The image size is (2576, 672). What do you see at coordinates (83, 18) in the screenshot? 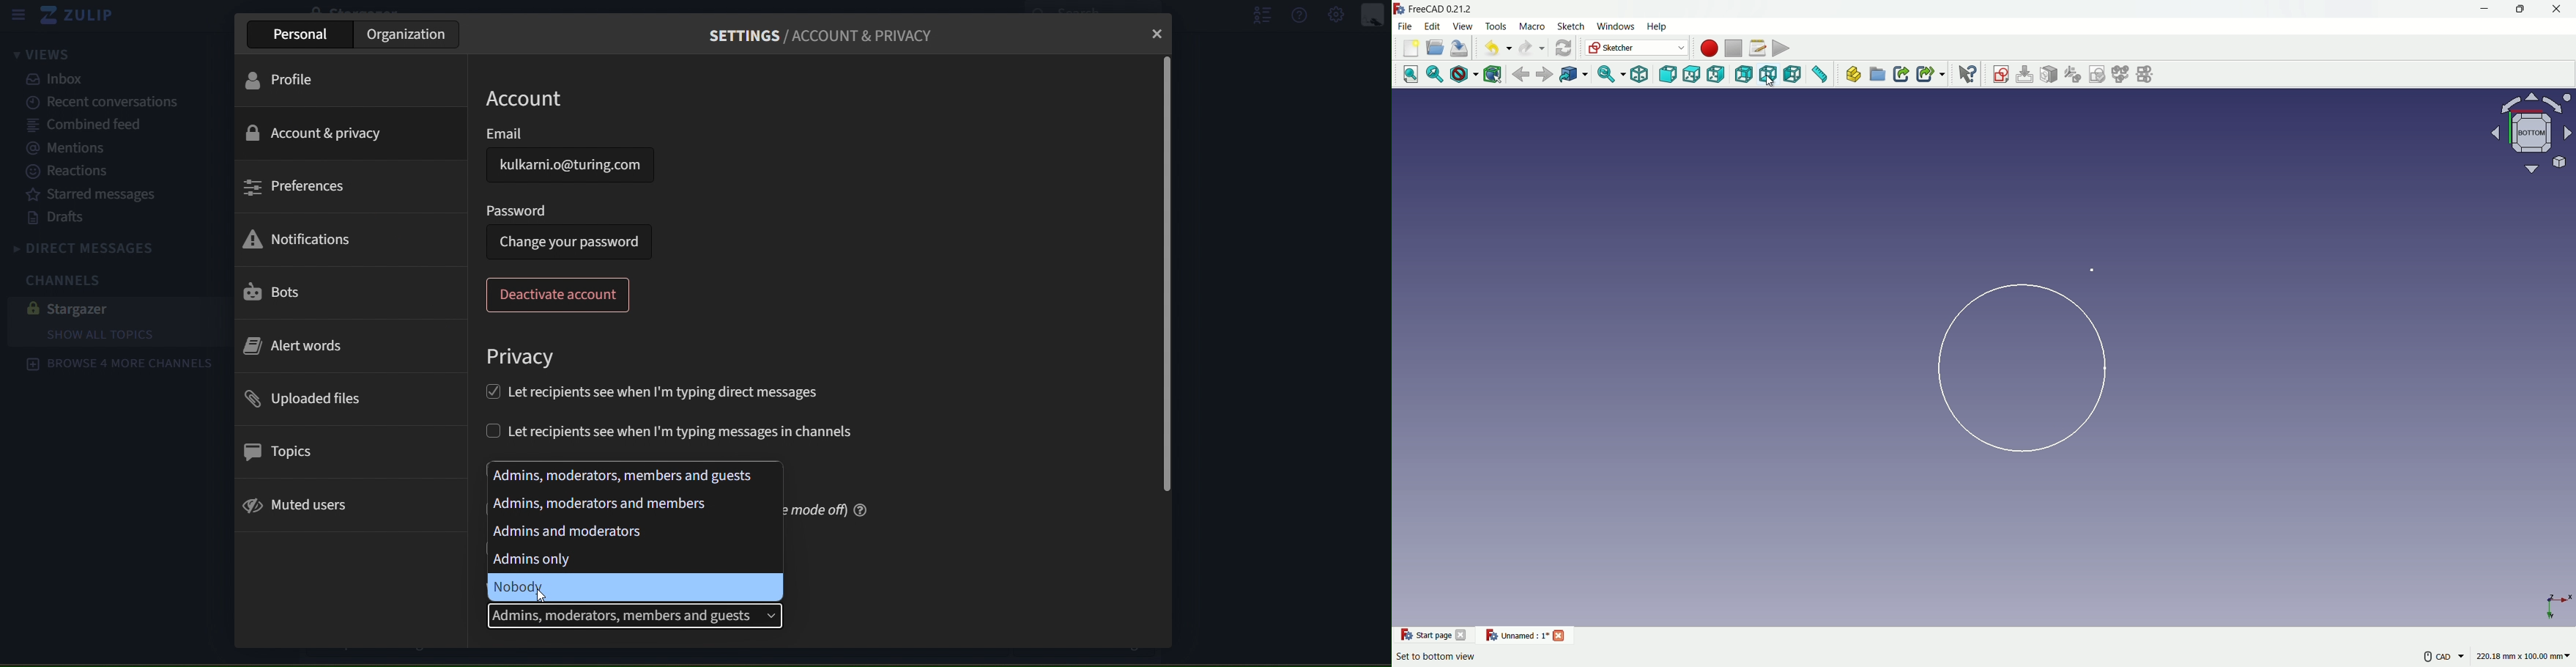
I see `zulip` at bounding box center [83, 18].